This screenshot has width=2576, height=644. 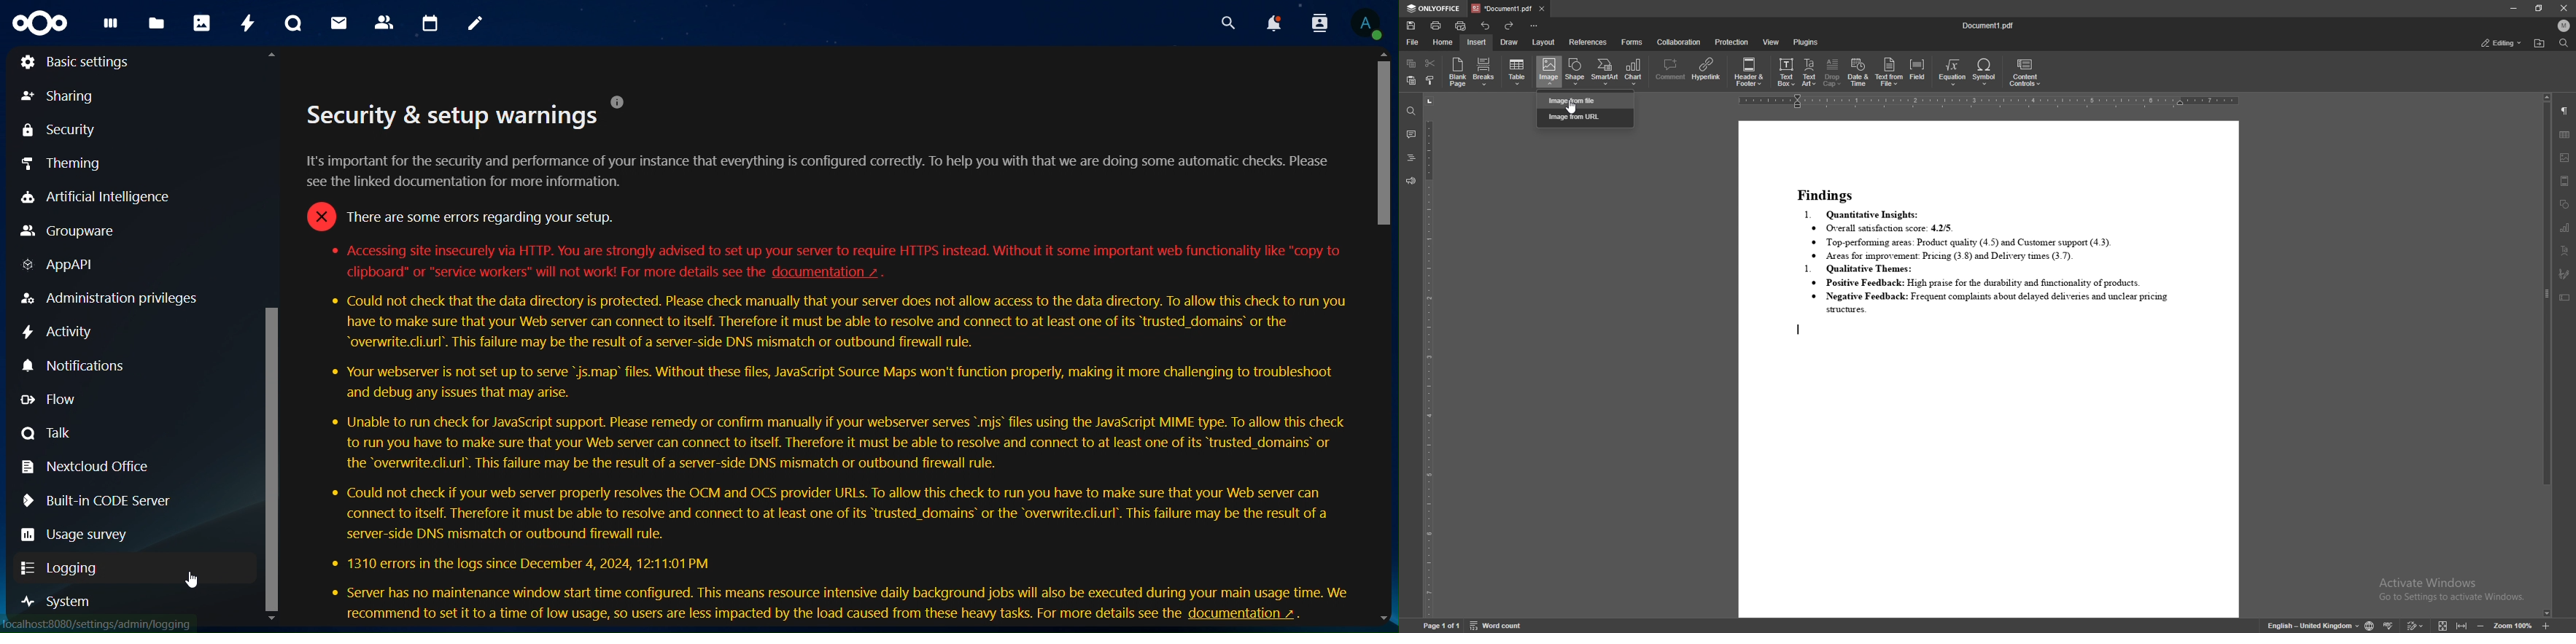 I want to click on layout, so click(x=1545, y=42).